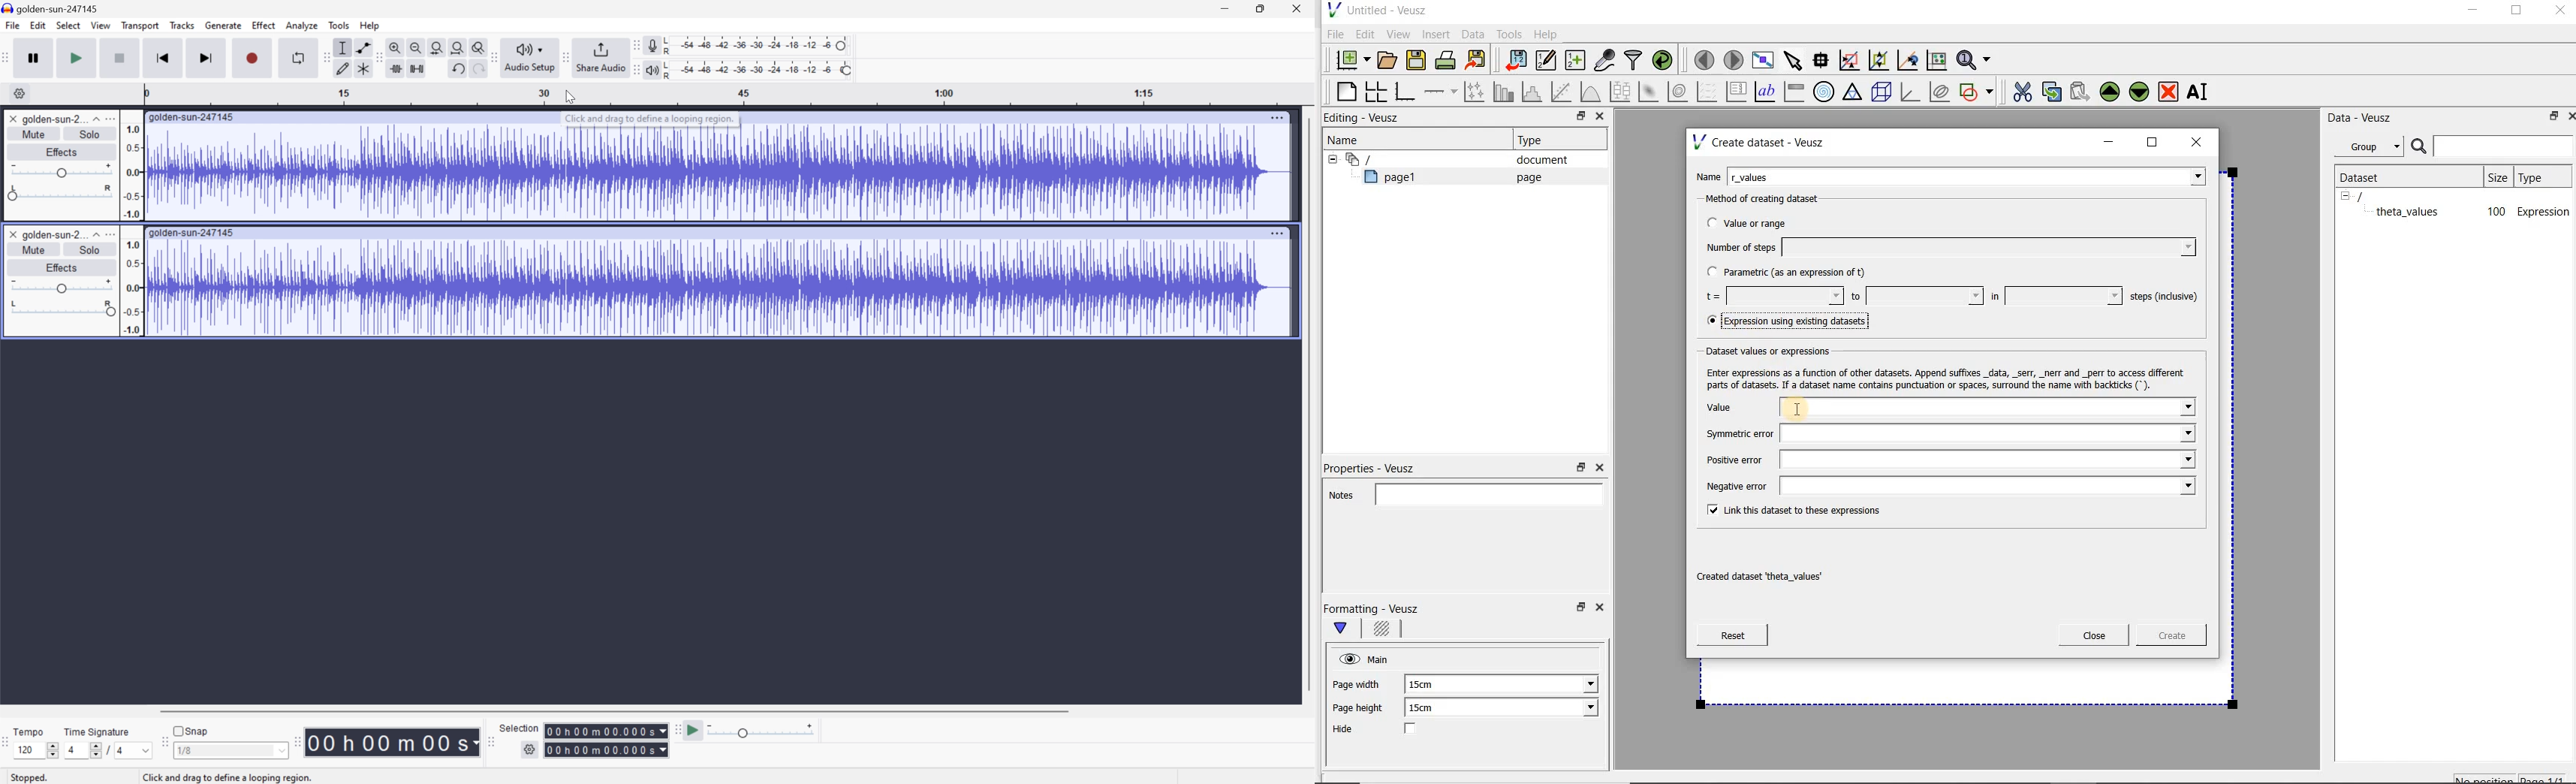 The width and height of the screenshot is (2576, 784). What do you see at coordinates (223, 776) in the screenshot?
I see `click and drag to define a looping region` at bounding box center [223, 776].